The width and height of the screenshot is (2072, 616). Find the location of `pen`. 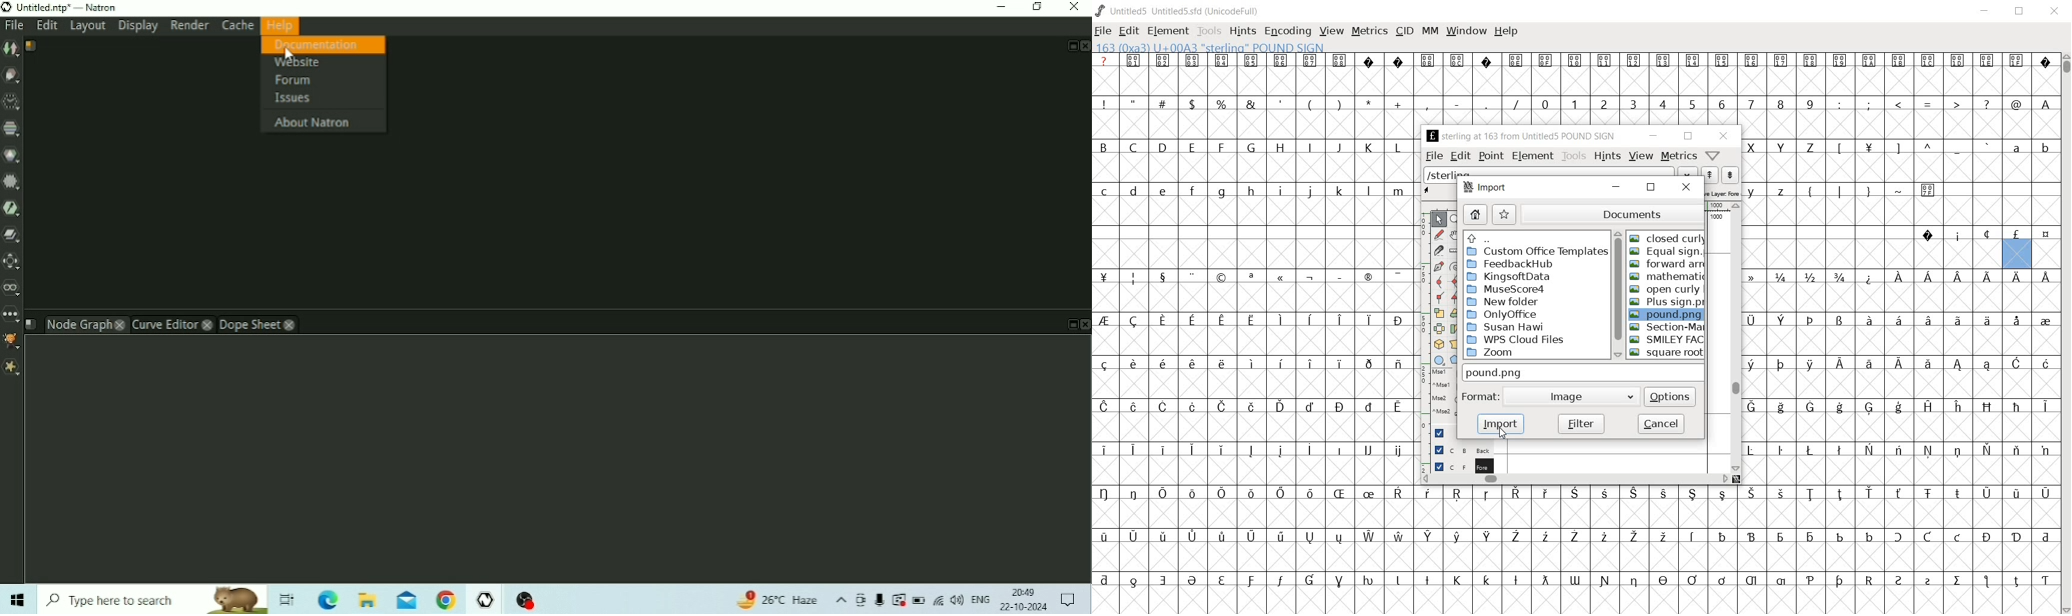

pen is located at coordinates (1439, 268).